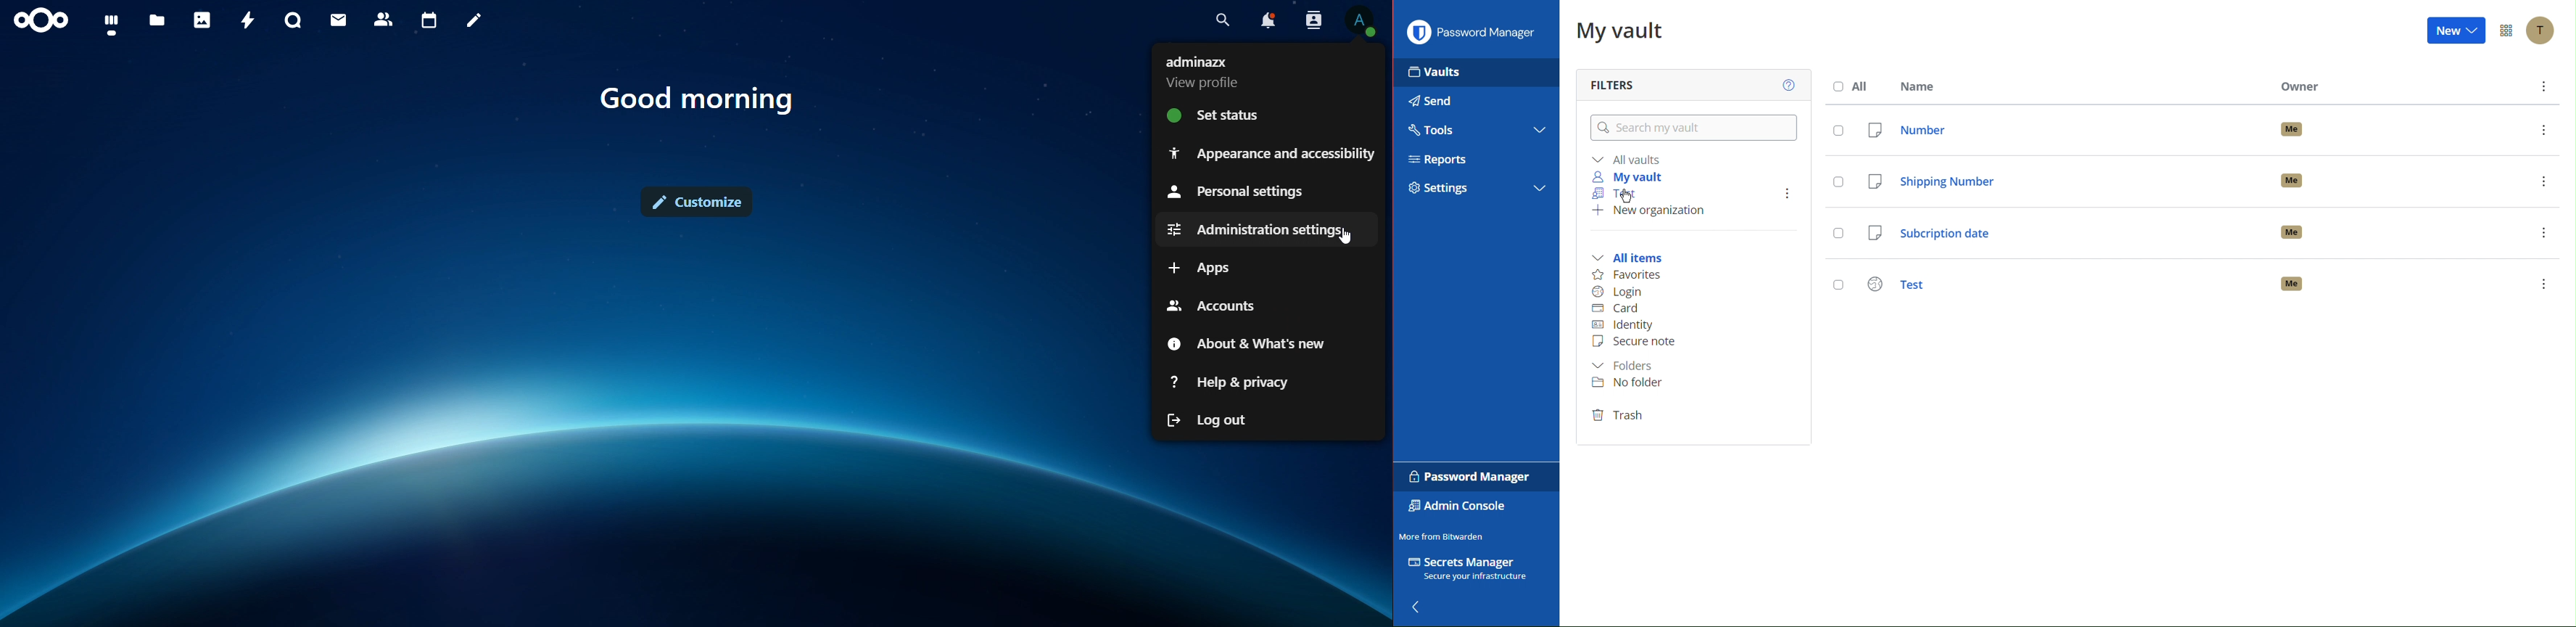 This screenshot has height=644, width=2576. What do you see at coordinates (1249, 190) in the screenshot?
I see `personal settings` at bounding box center [1249, 190].